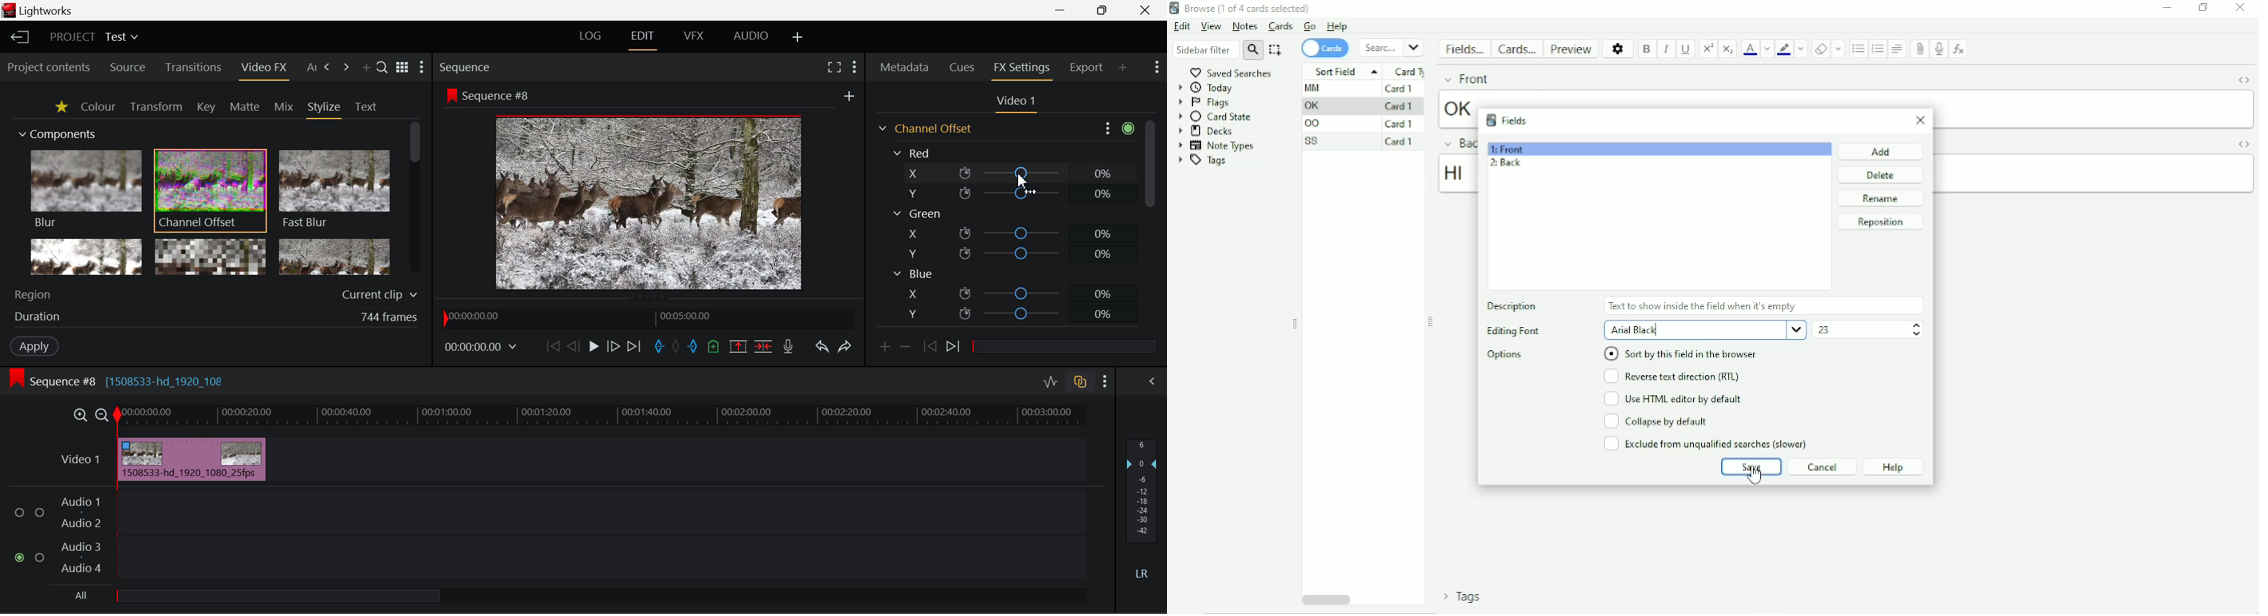  Describe the element at coordinates (1619, 48) in the screenshot. I see `Options` at that location.